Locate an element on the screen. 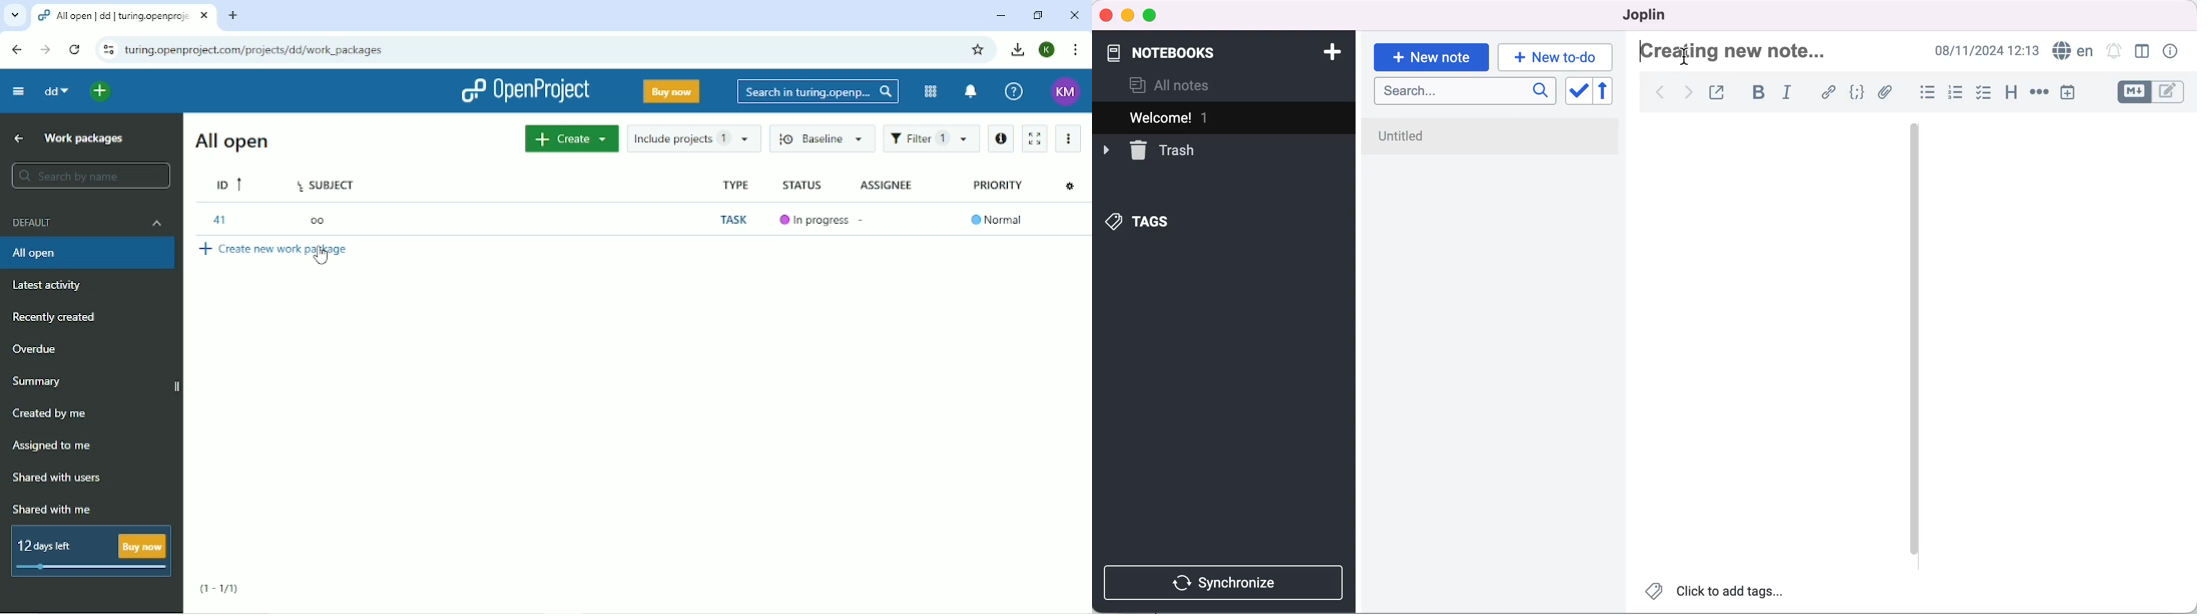 The width and height of the screenshot is (2212, 616). tags is located at coordinates (1155, 223).